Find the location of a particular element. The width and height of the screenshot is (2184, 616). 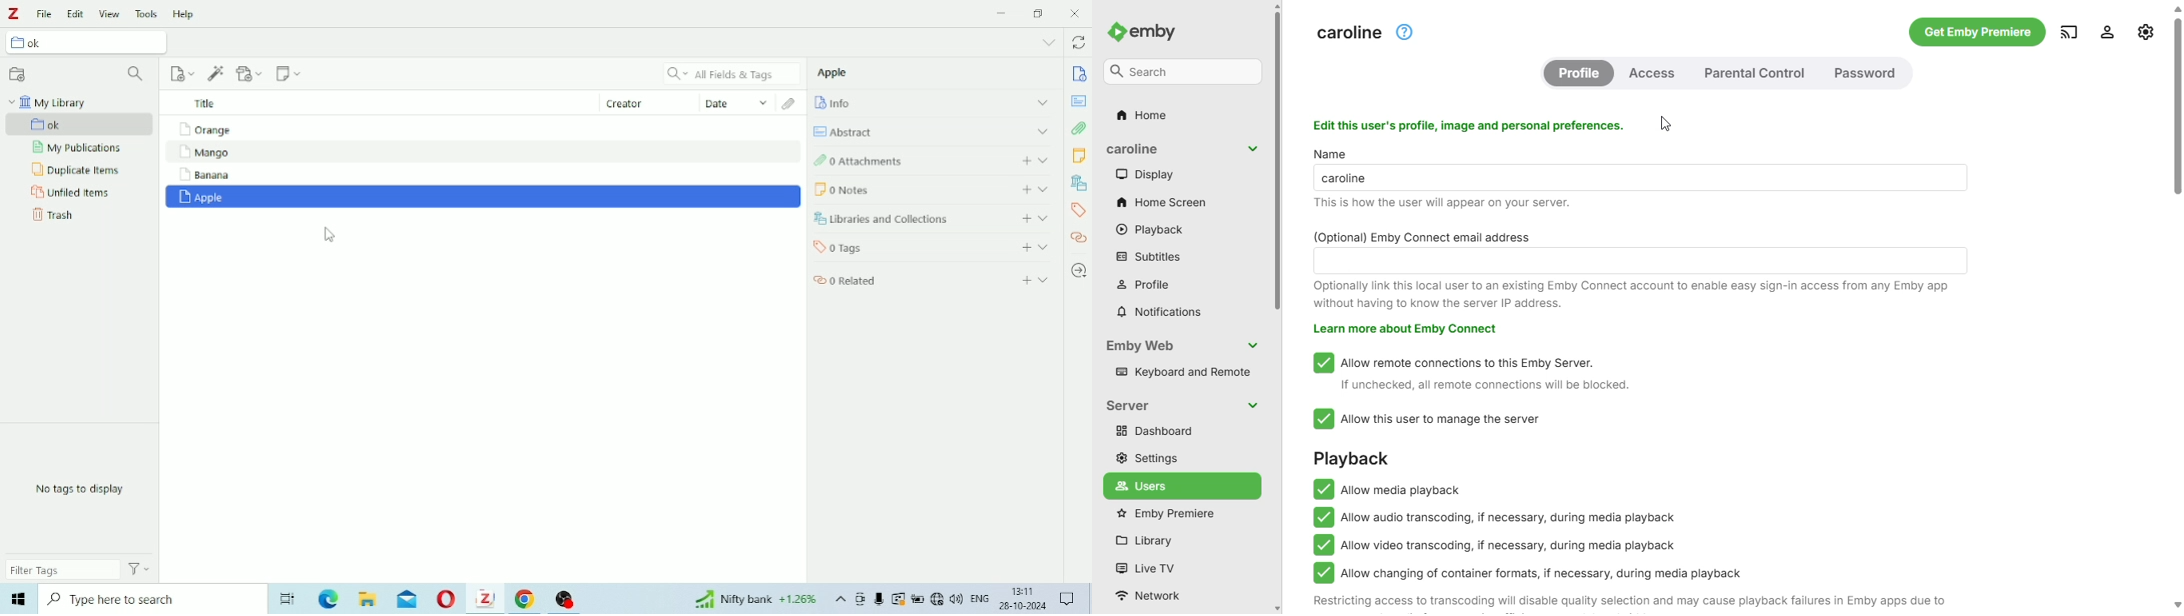

settings is located at coordinates (2107, 31).